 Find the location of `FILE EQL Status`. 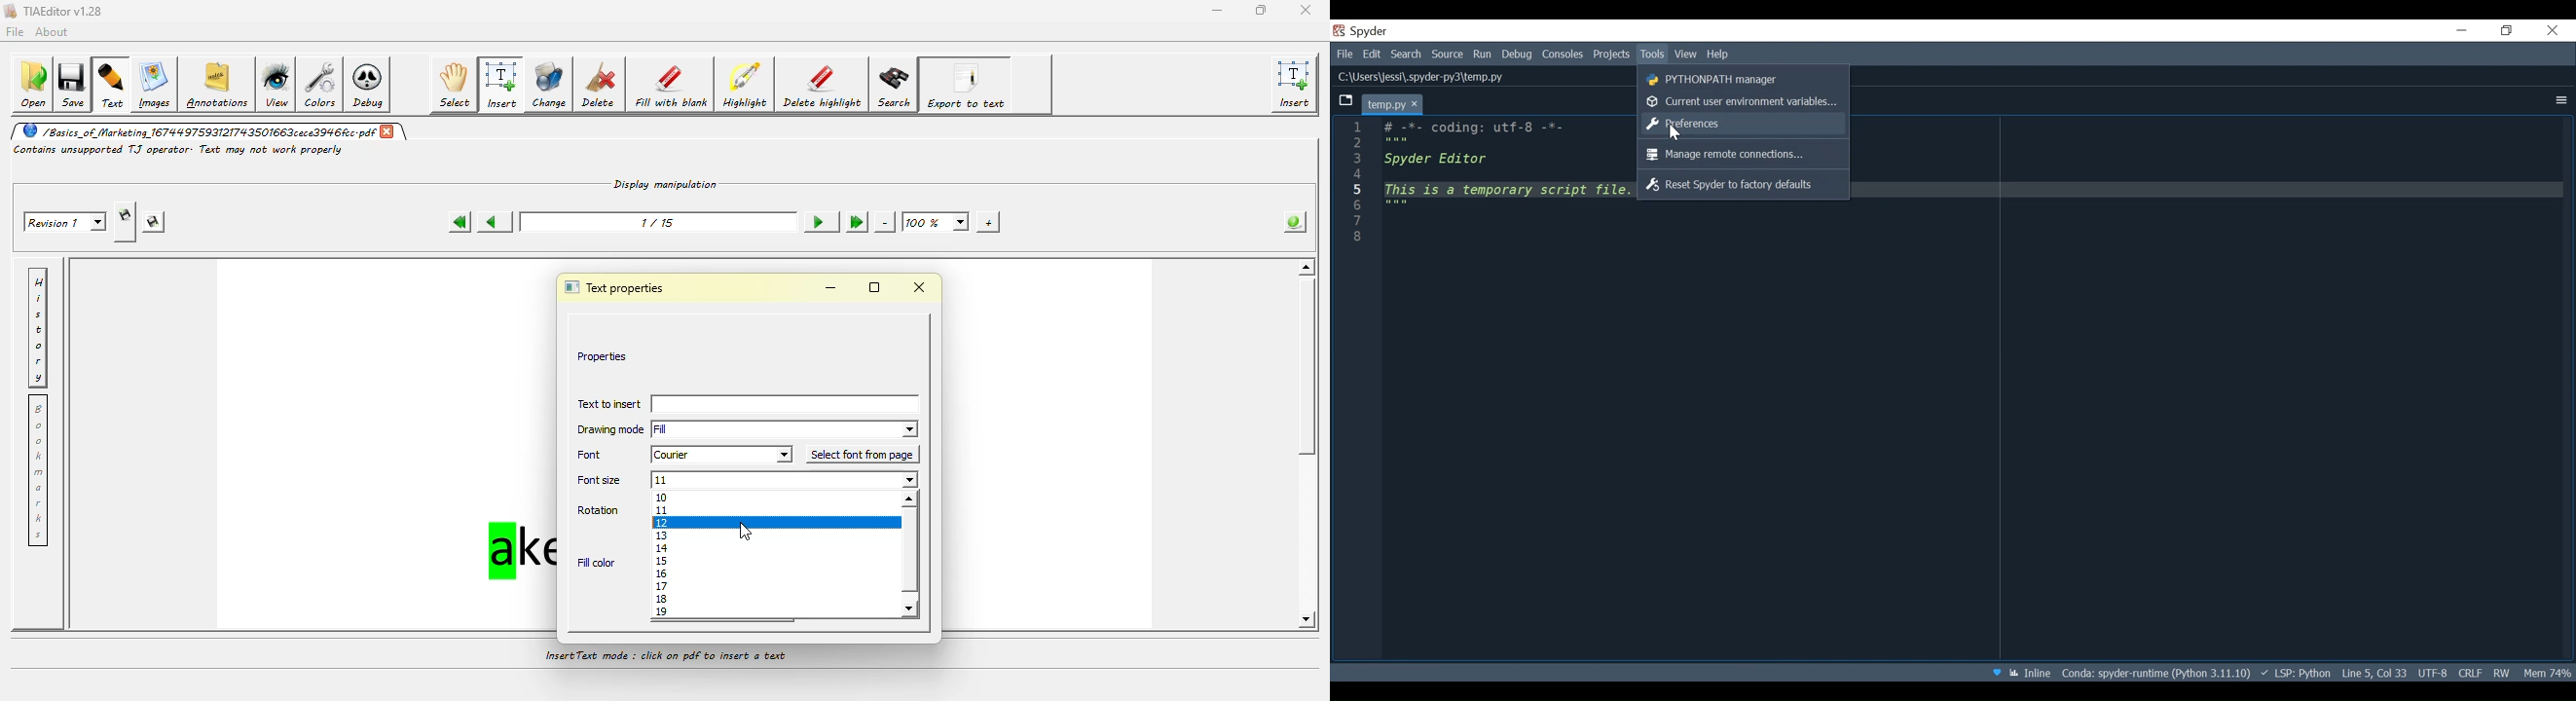

FILE EQL Status is located at coordinates (2470, 672).